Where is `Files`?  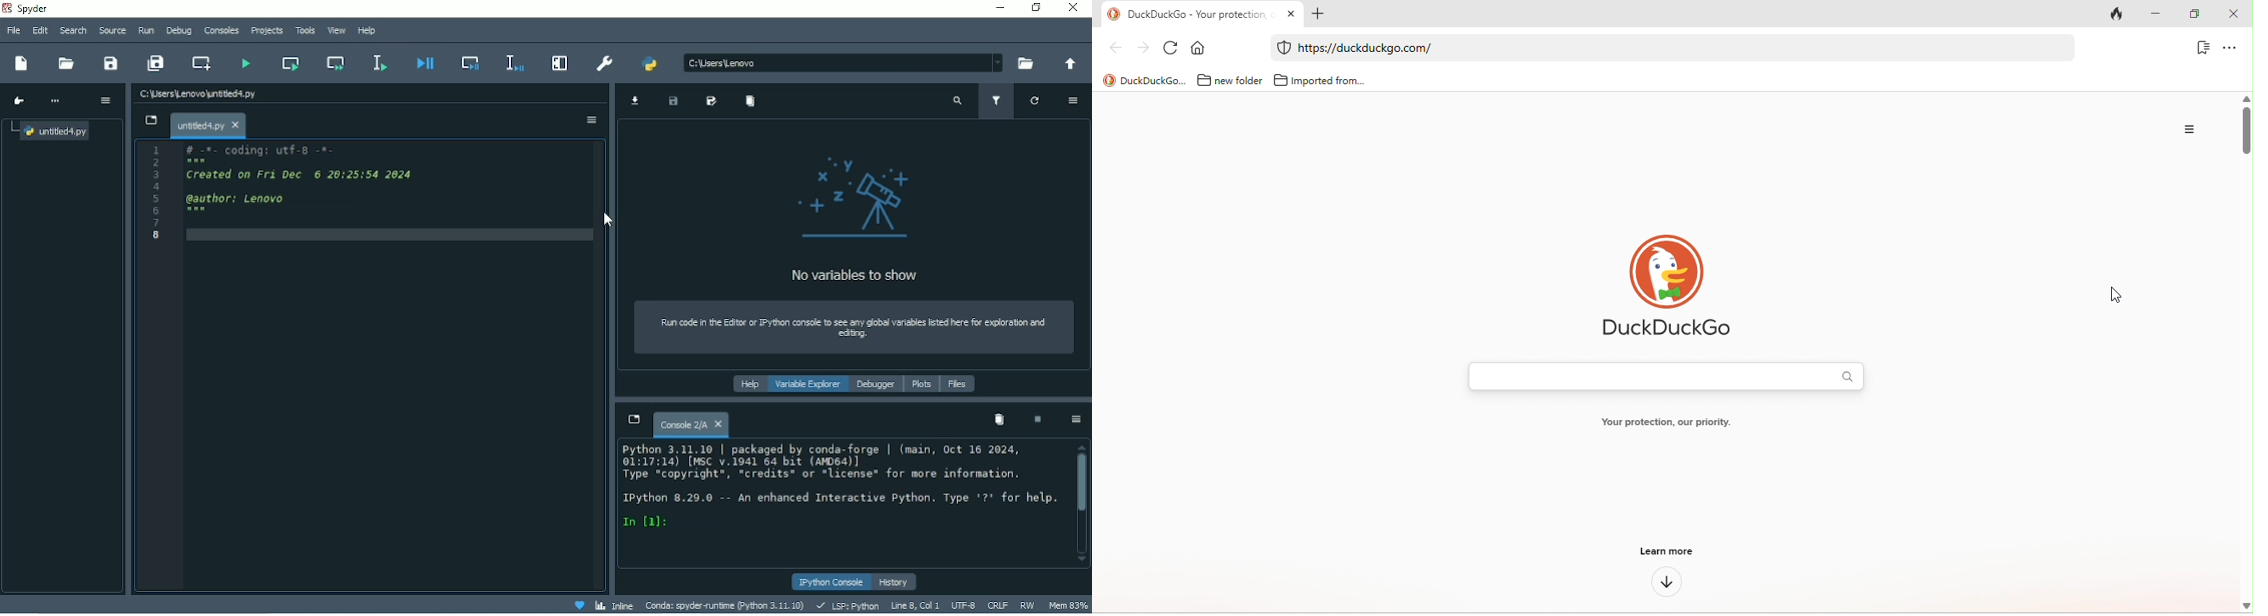
Files is located at coordinates (960, 384).